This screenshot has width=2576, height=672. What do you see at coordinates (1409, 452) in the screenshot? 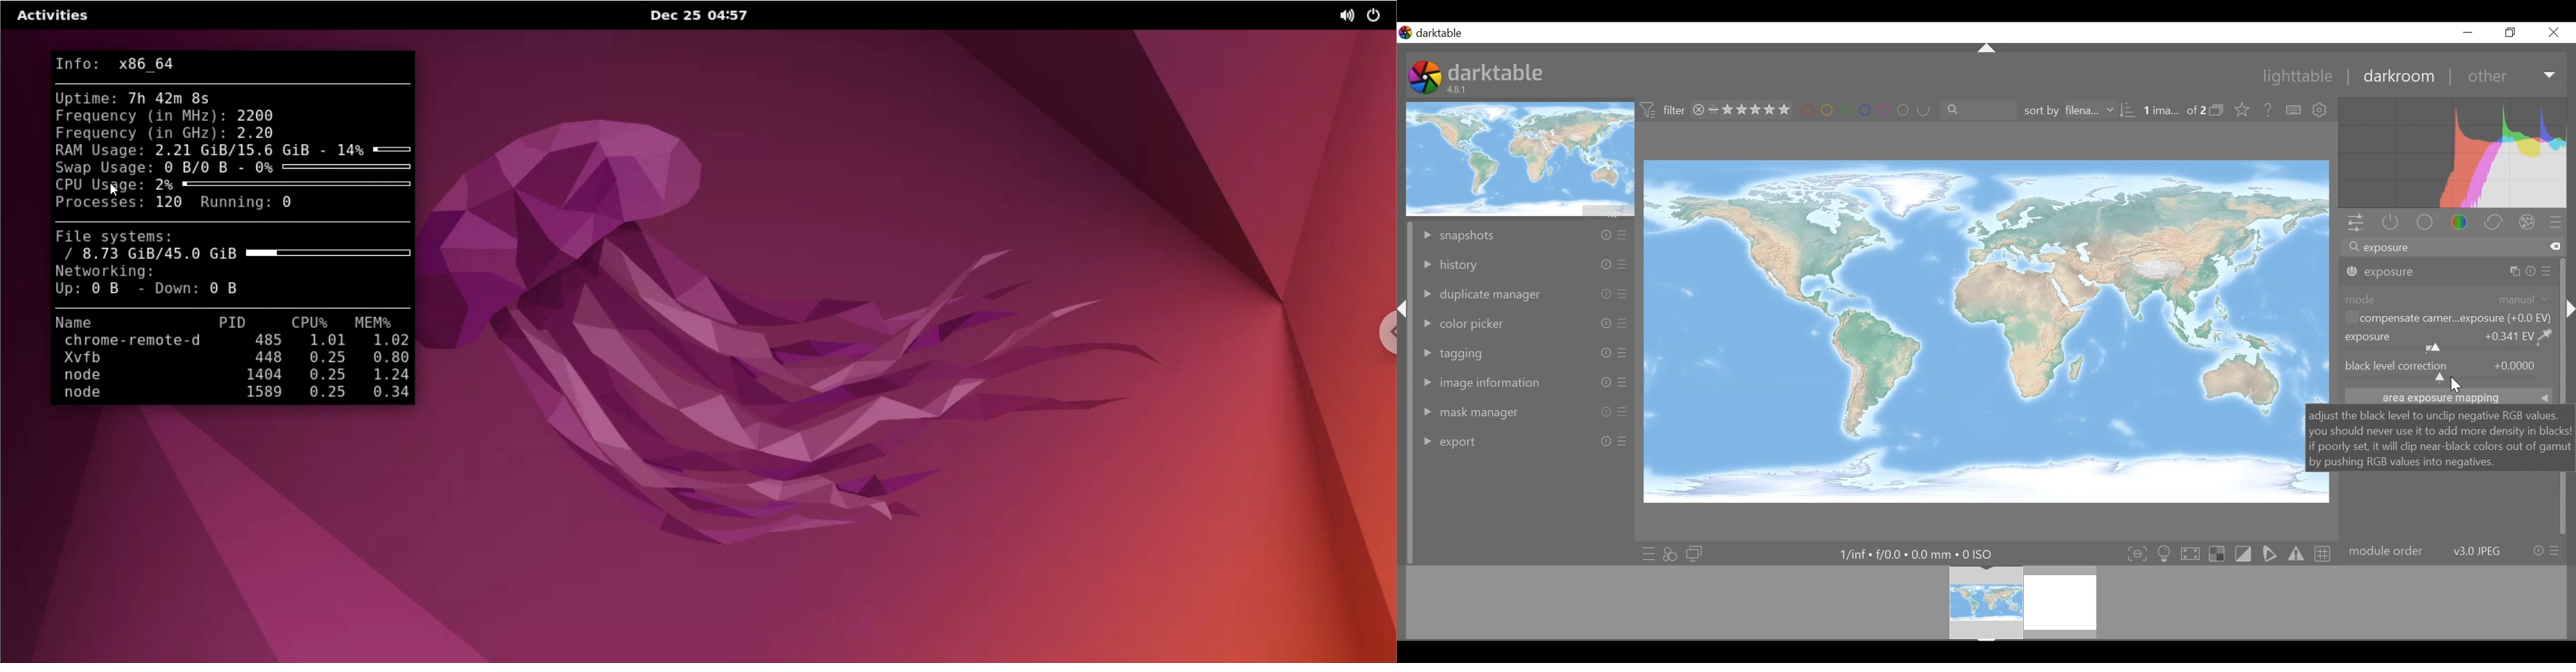
I see `vertical scroll bar` at bounding box center [1409, 452].